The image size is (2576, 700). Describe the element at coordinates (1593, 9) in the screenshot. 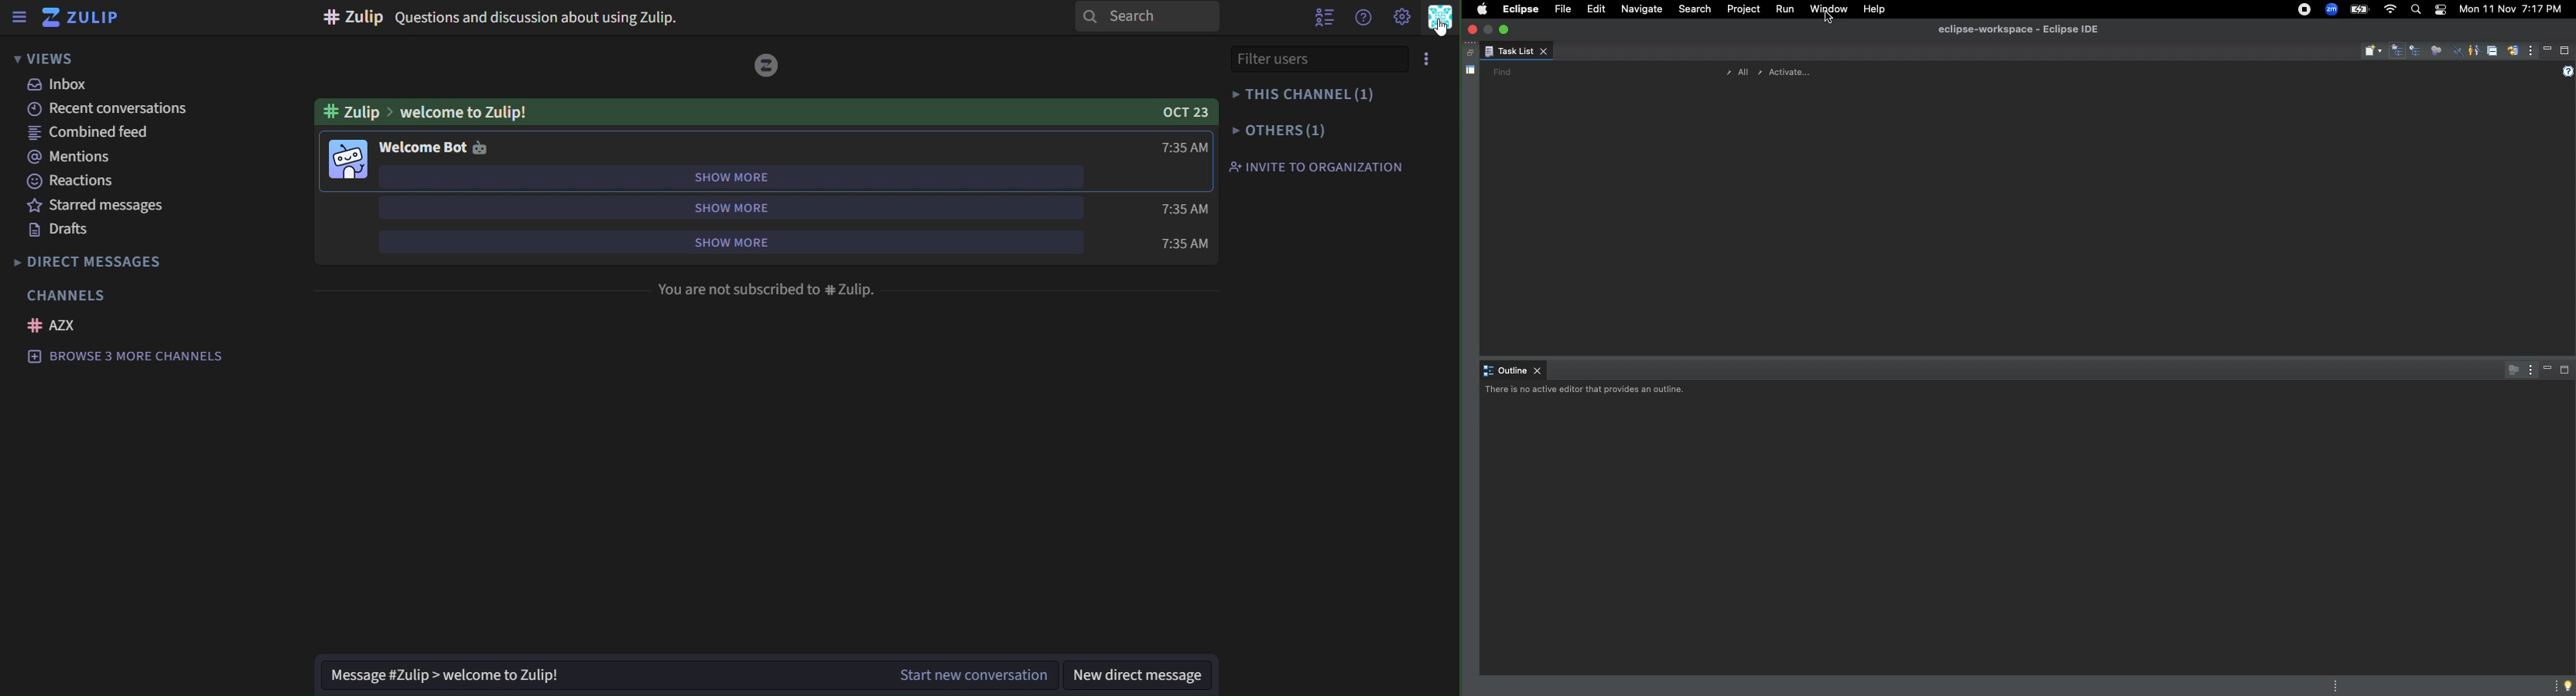

I see `Edit` at that location.